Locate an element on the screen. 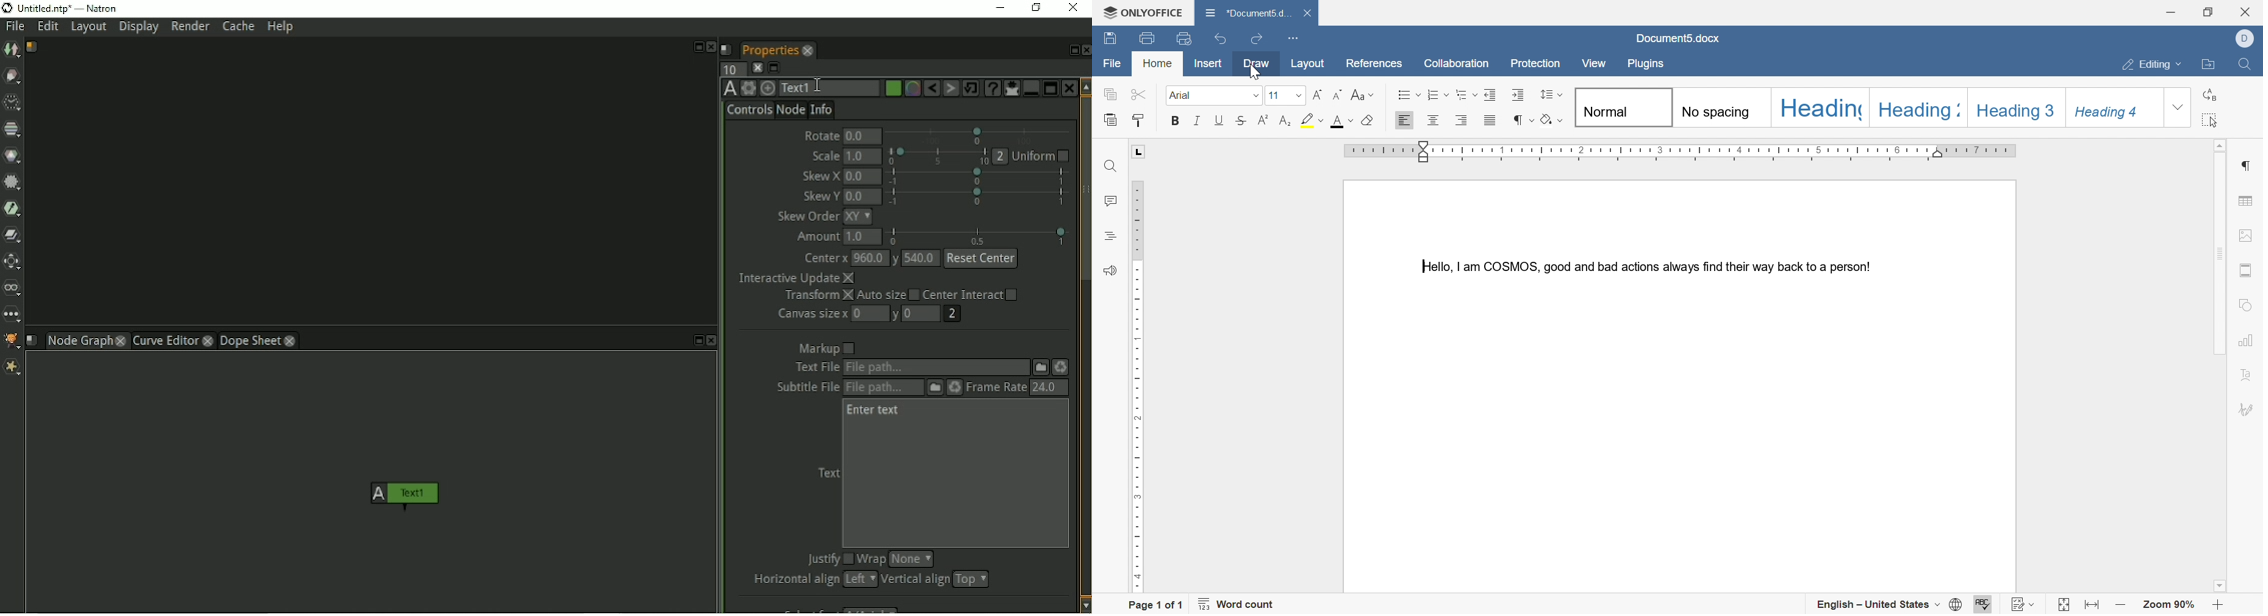 Image resolution: width=2268 pixels, height=616 pixels. zoom out is located at coordinates (2122, 605).